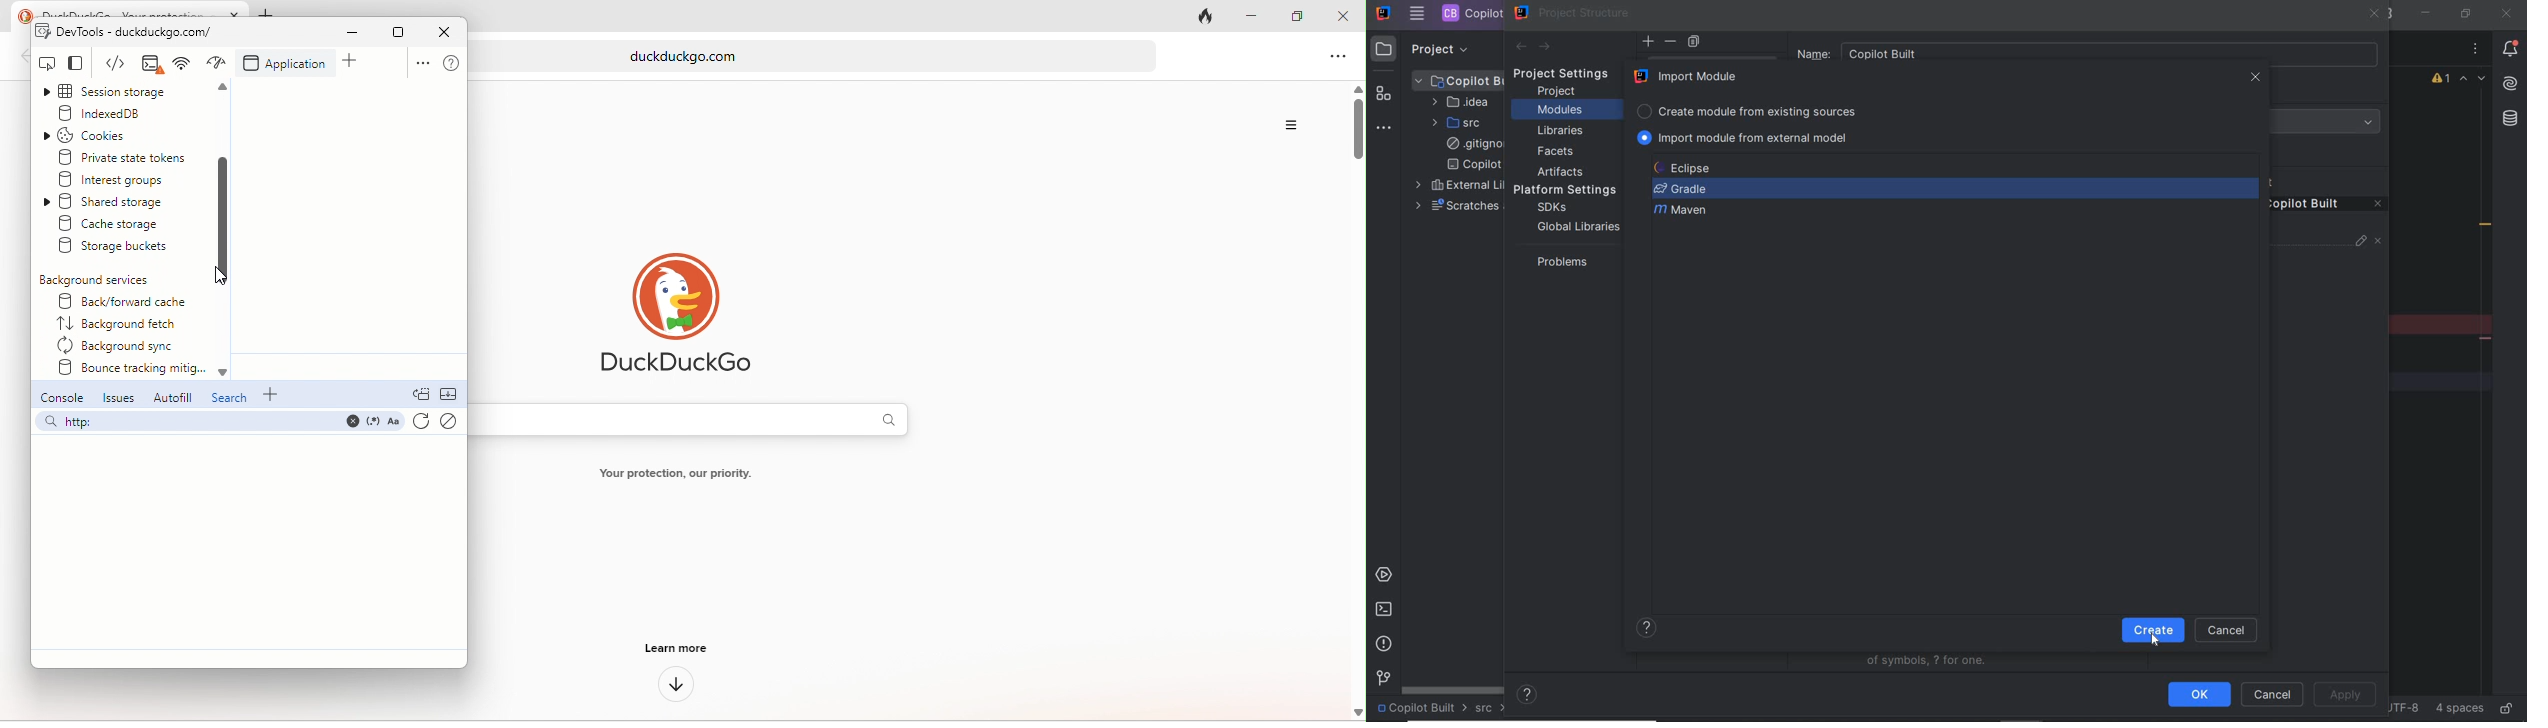  I want to click on create storage, so click(124, 224).